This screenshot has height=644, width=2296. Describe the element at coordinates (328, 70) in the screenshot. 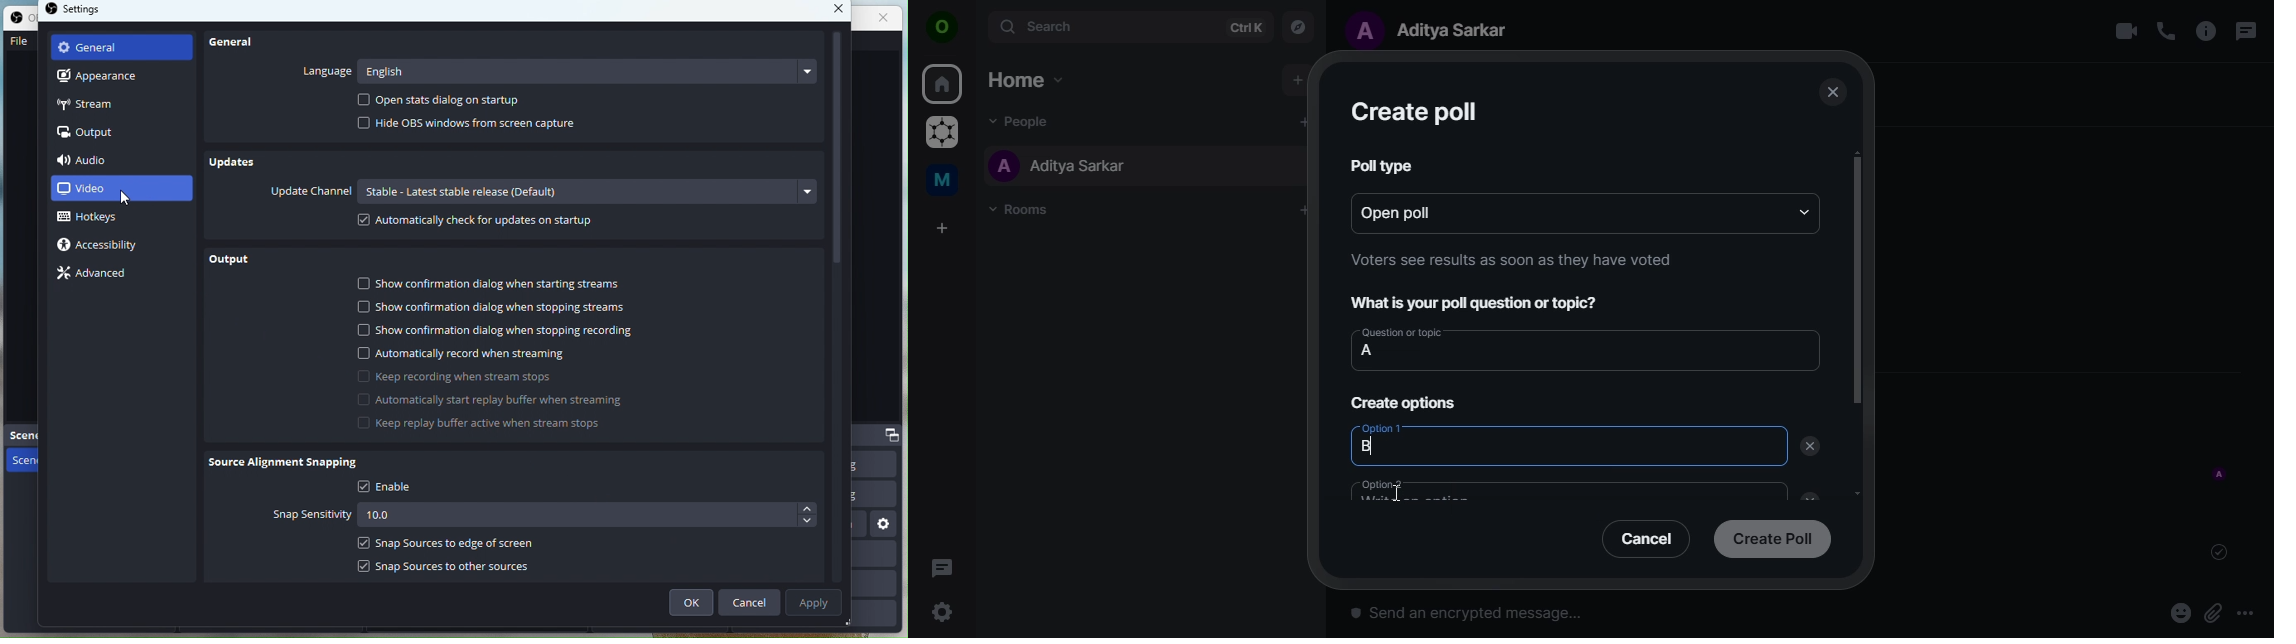

I see `Language` at that location.